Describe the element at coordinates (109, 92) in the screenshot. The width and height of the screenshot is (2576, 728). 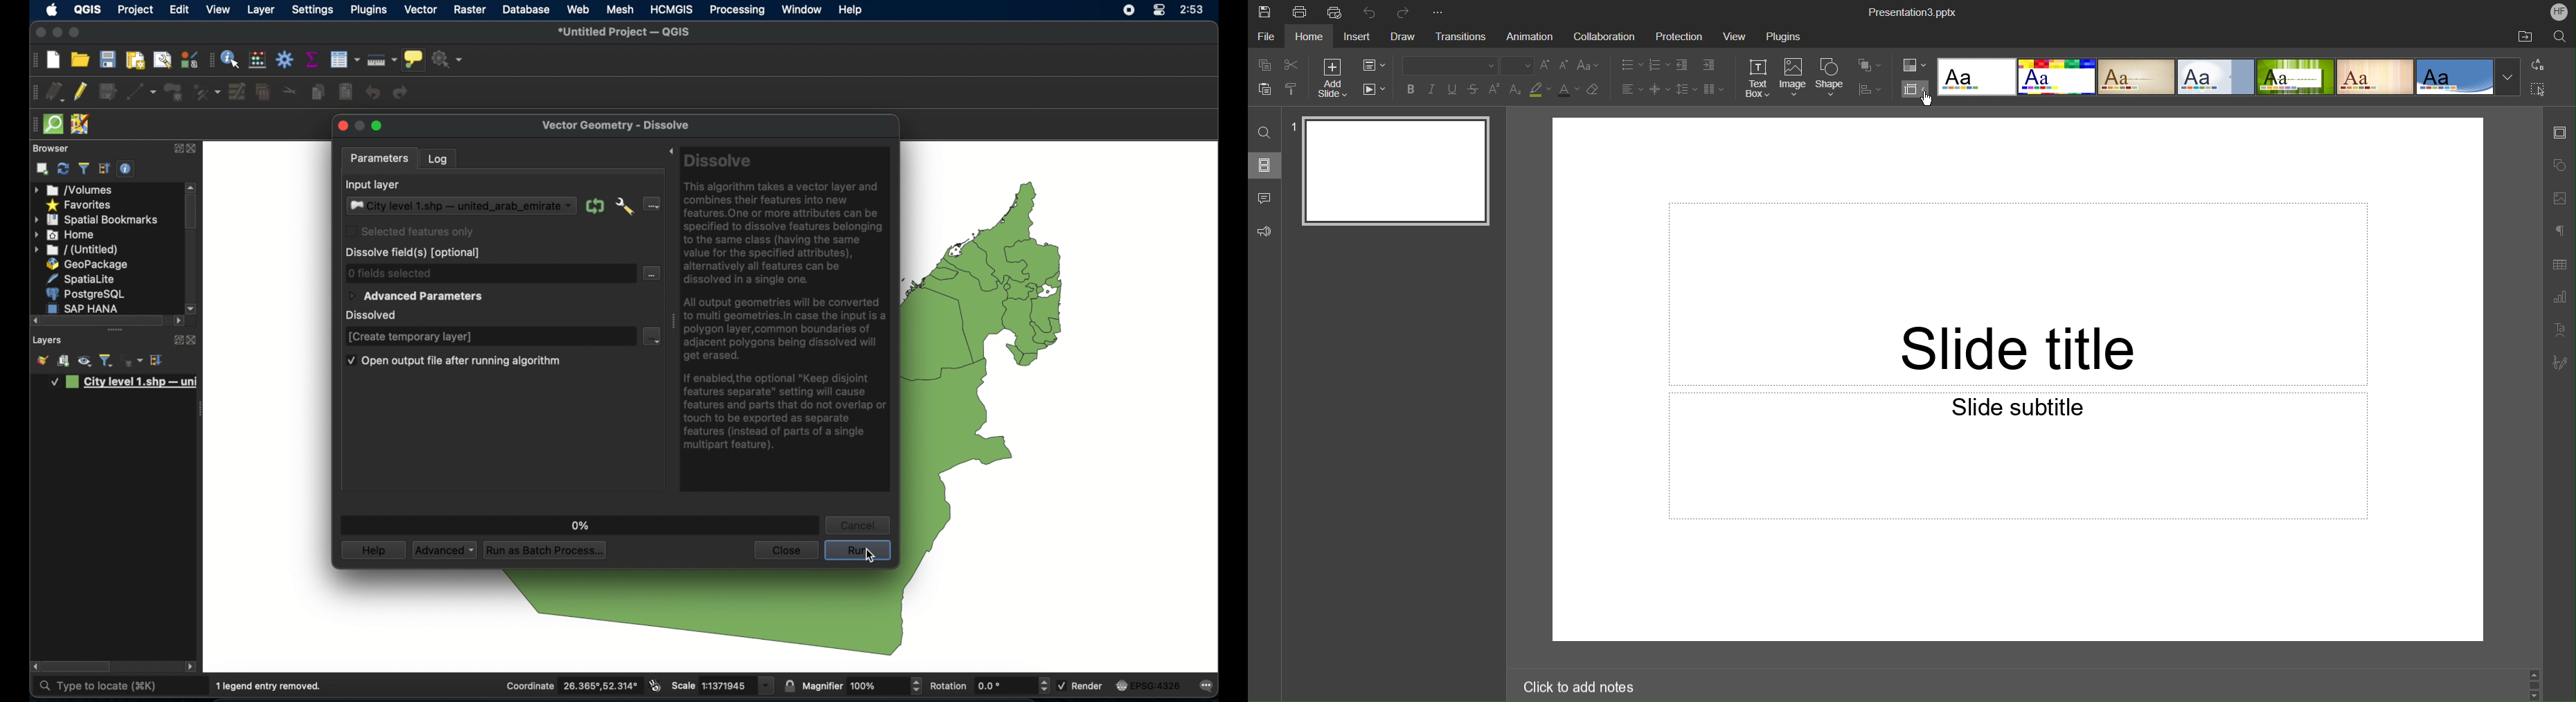
I see `save edits` at that location.